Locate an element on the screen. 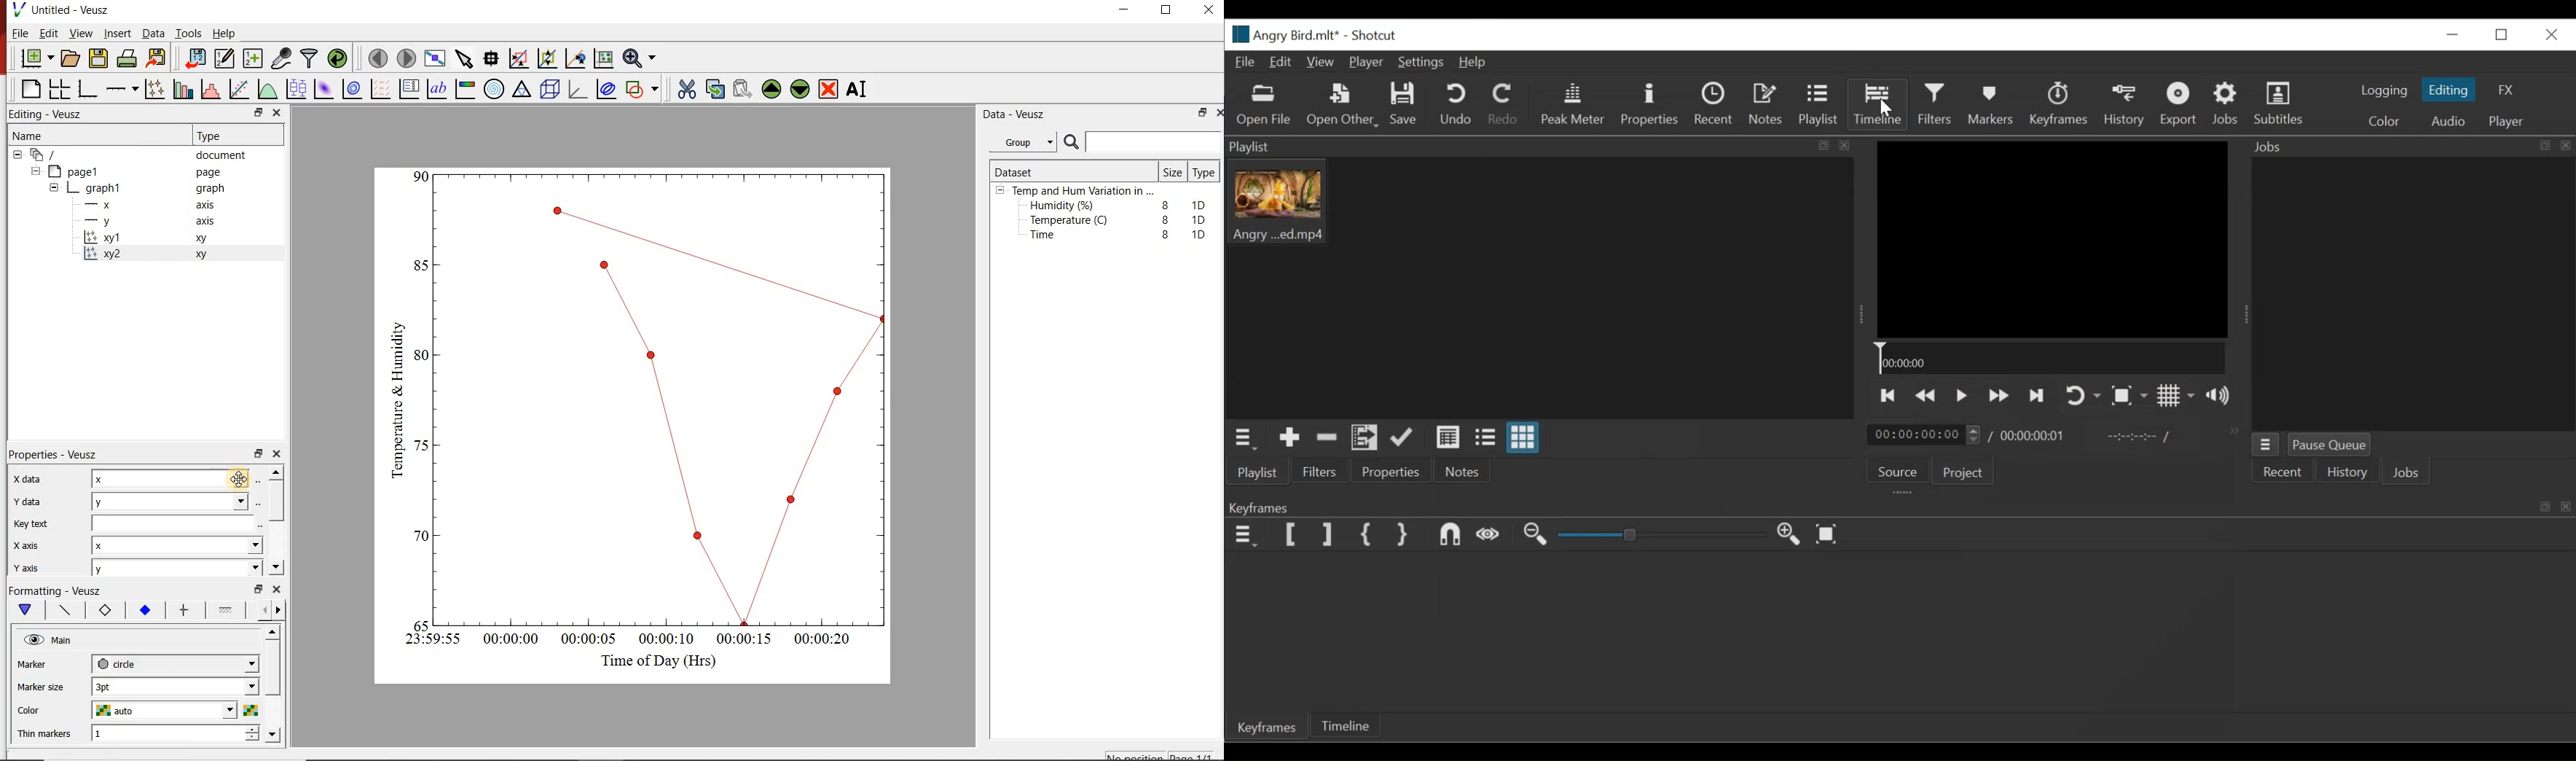  View as files is located at coordinates (1484, 437).